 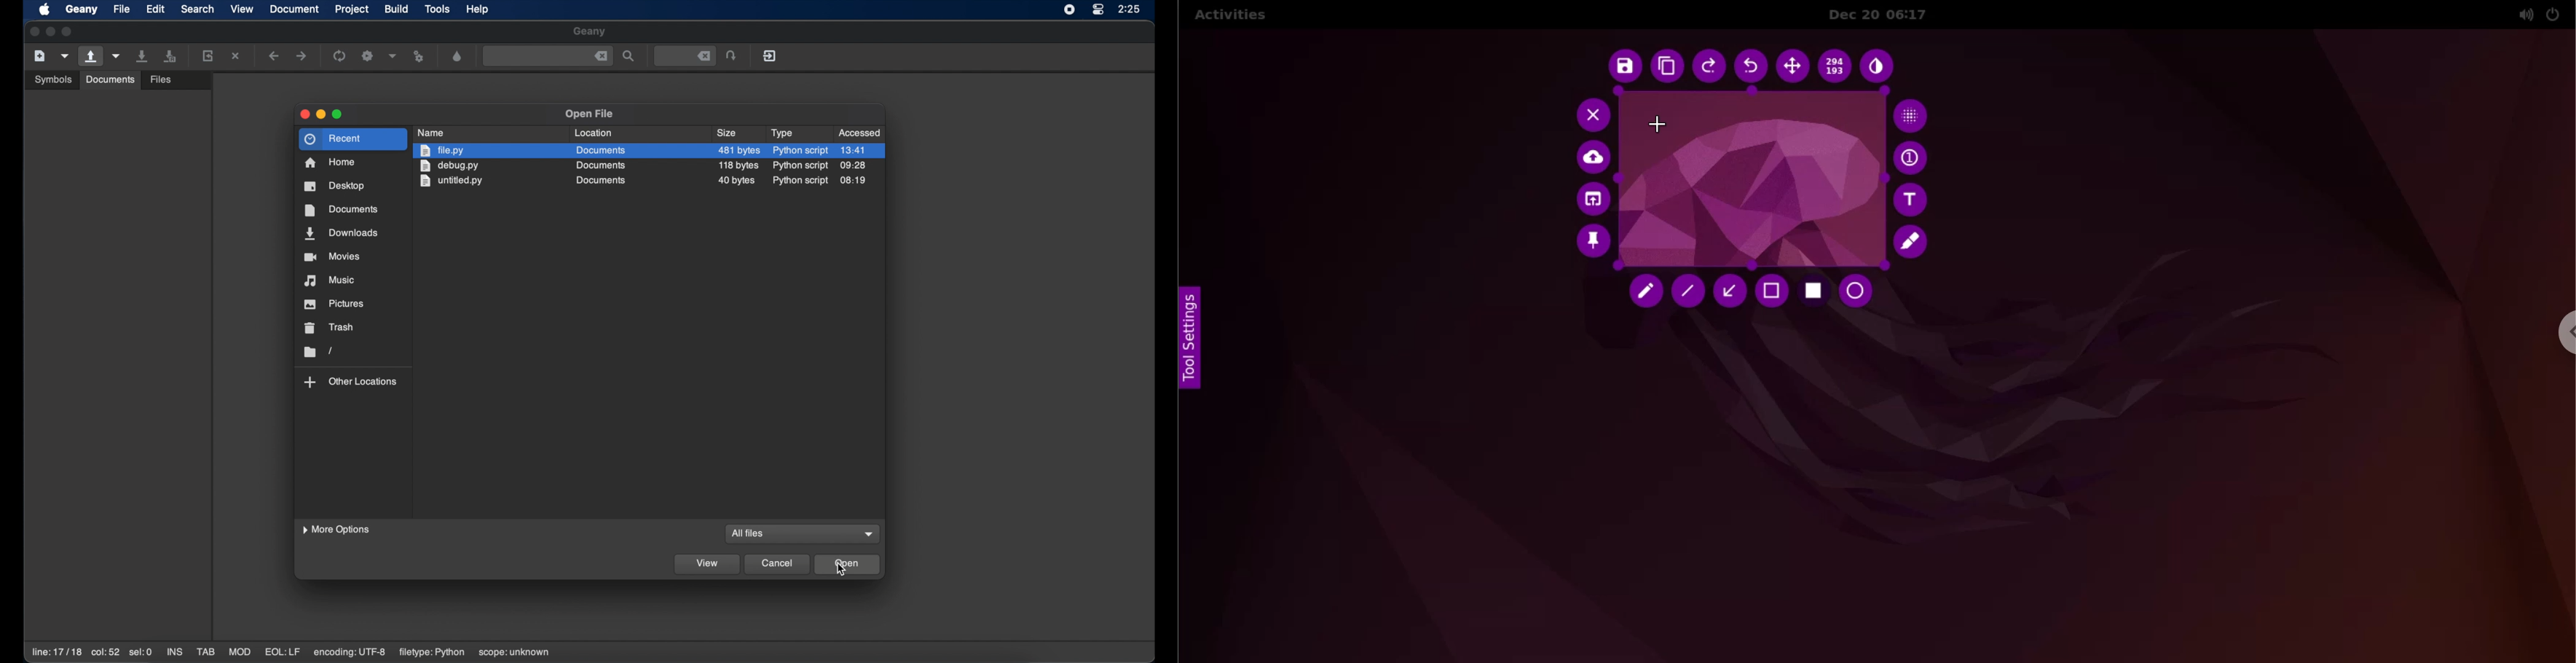 I want to click on x and y coordinate value, so click(x=1836, y=68).